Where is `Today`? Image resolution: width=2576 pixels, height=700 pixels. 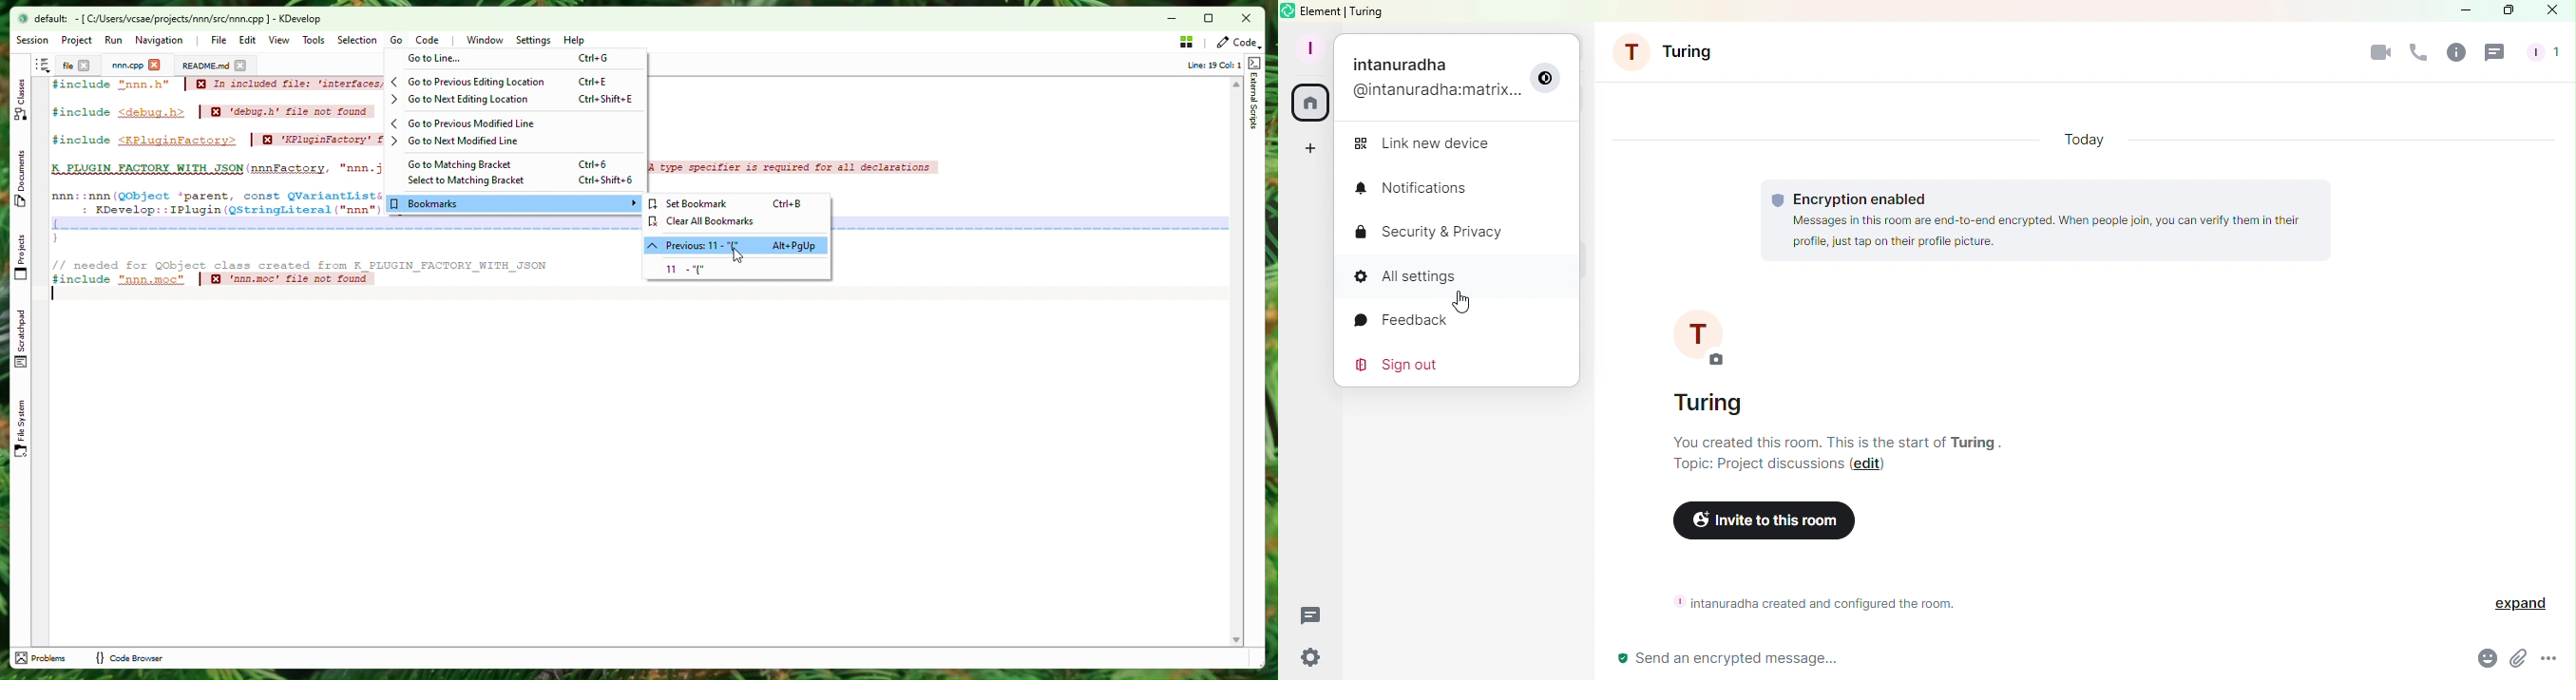 Today is located at coordinates (2077, 139).